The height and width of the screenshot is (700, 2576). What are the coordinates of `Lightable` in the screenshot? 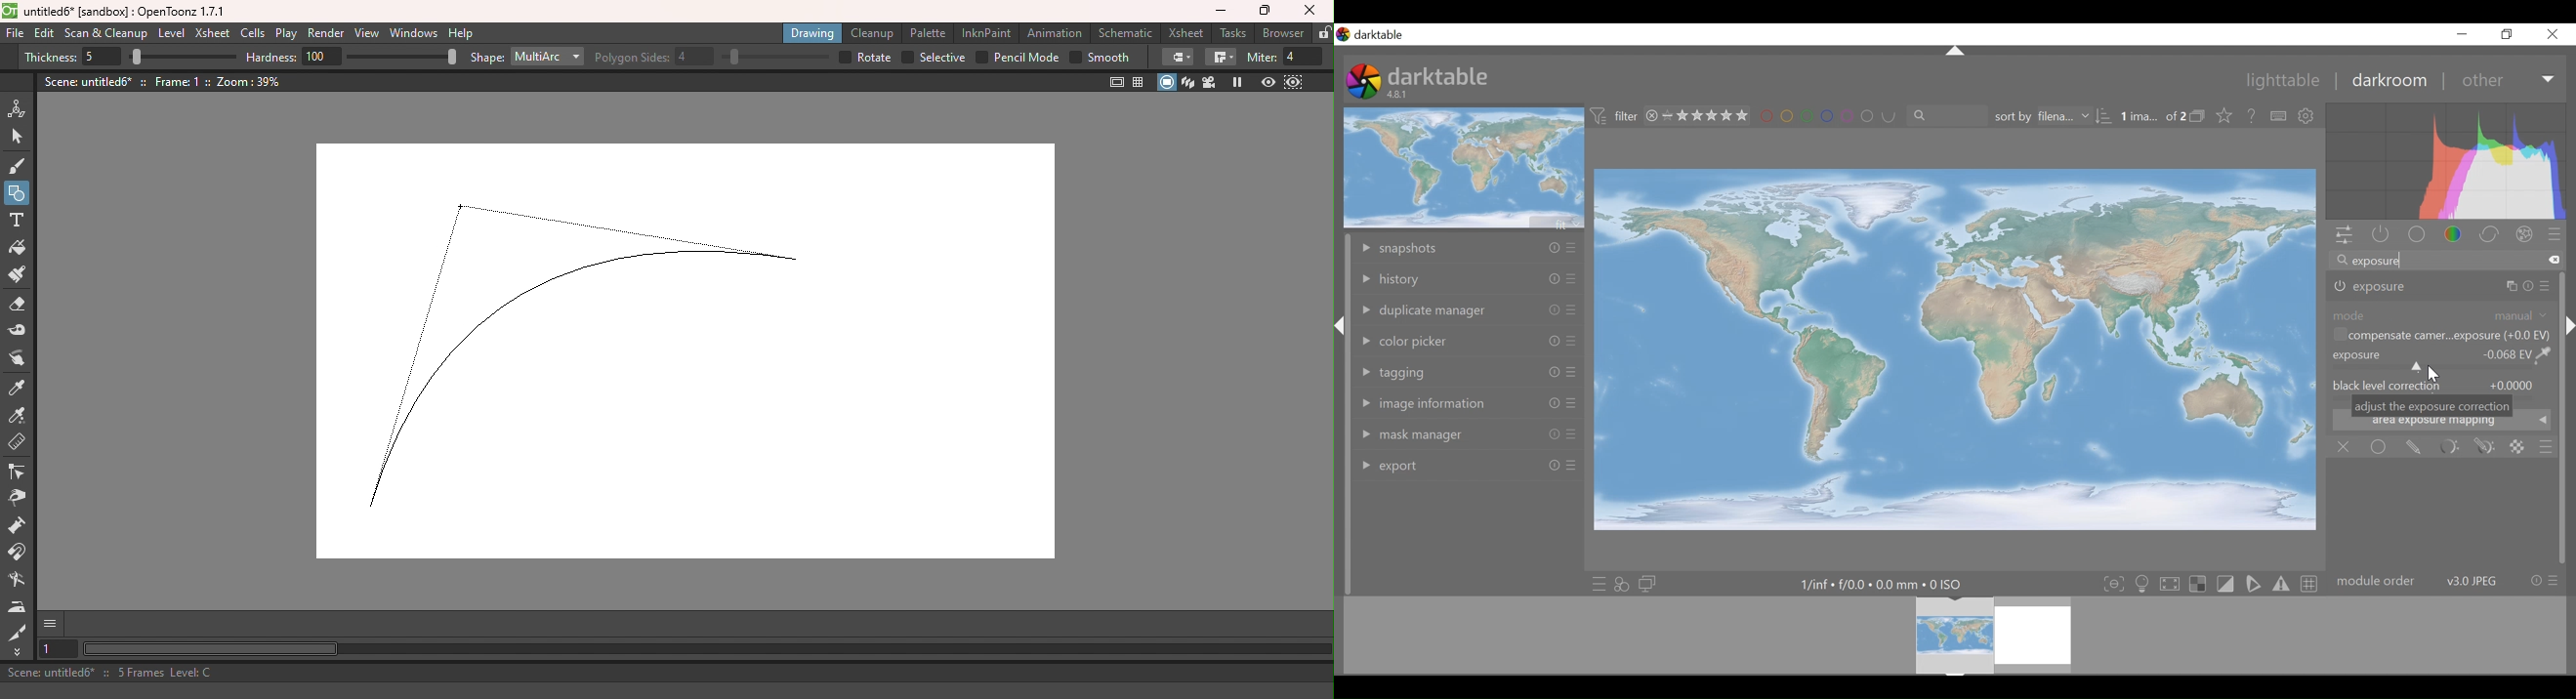 It's located at (2277, 80).